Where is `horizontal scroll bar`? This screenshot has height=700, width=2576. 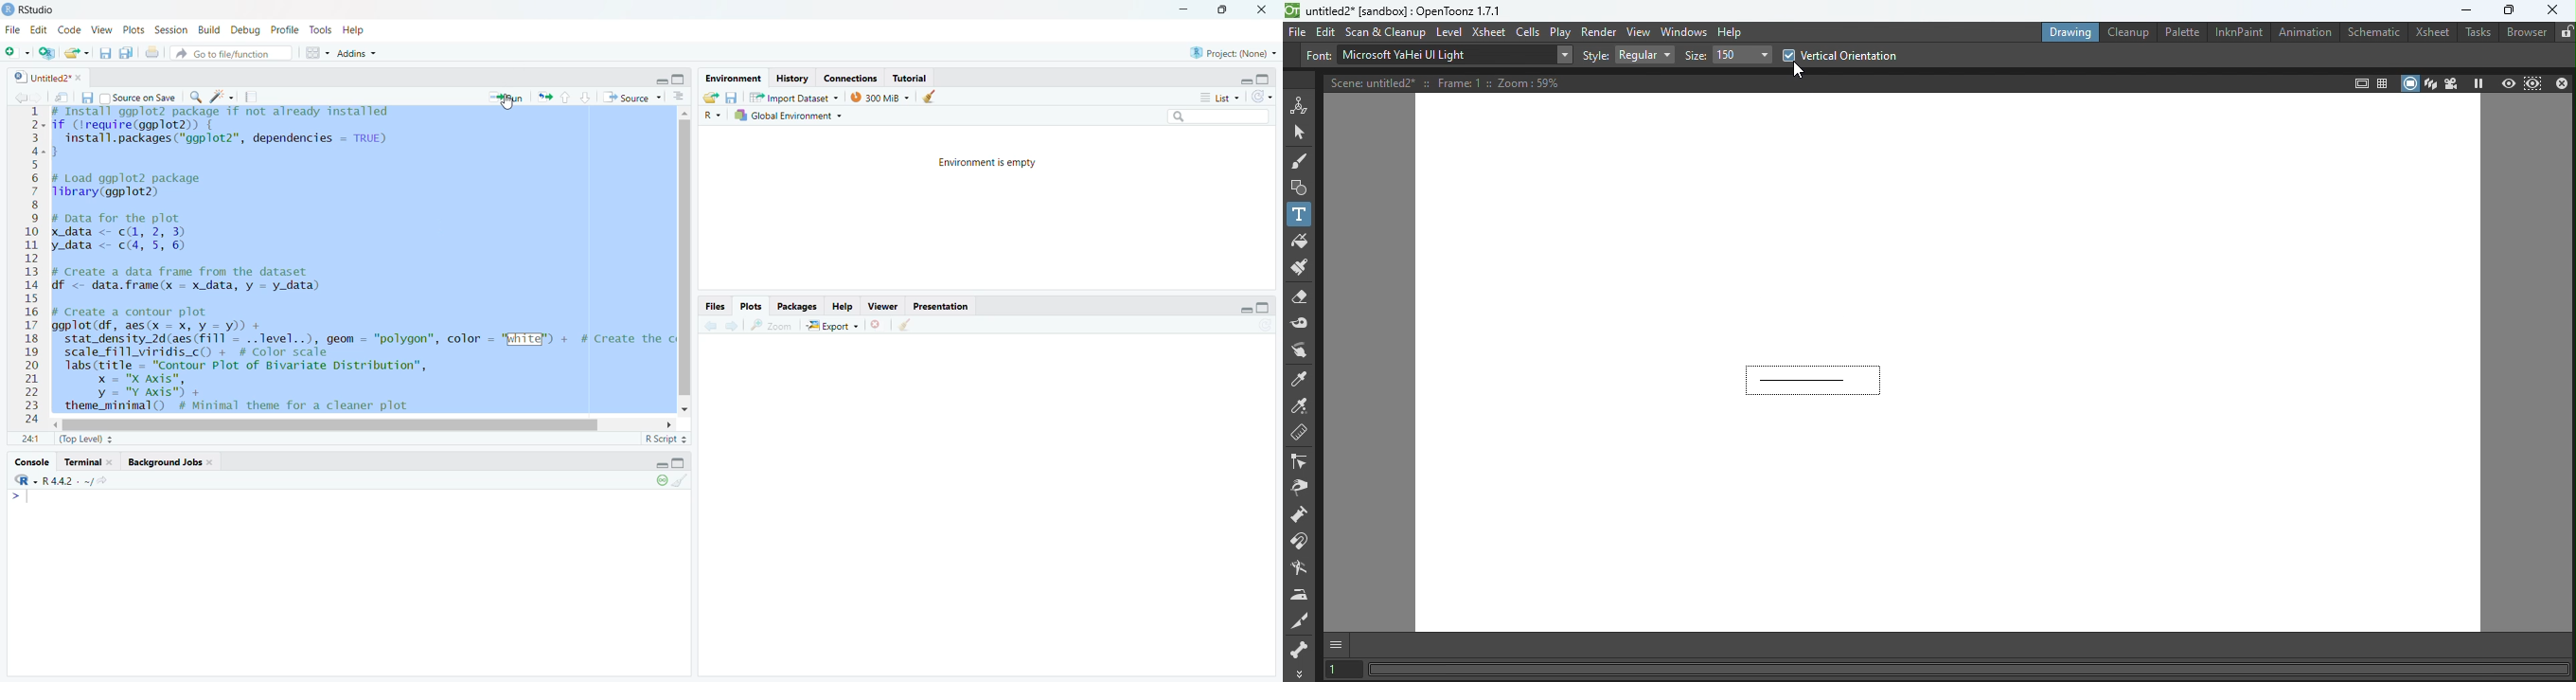
horizontal scroll bar is located at coordinates (339, 423).